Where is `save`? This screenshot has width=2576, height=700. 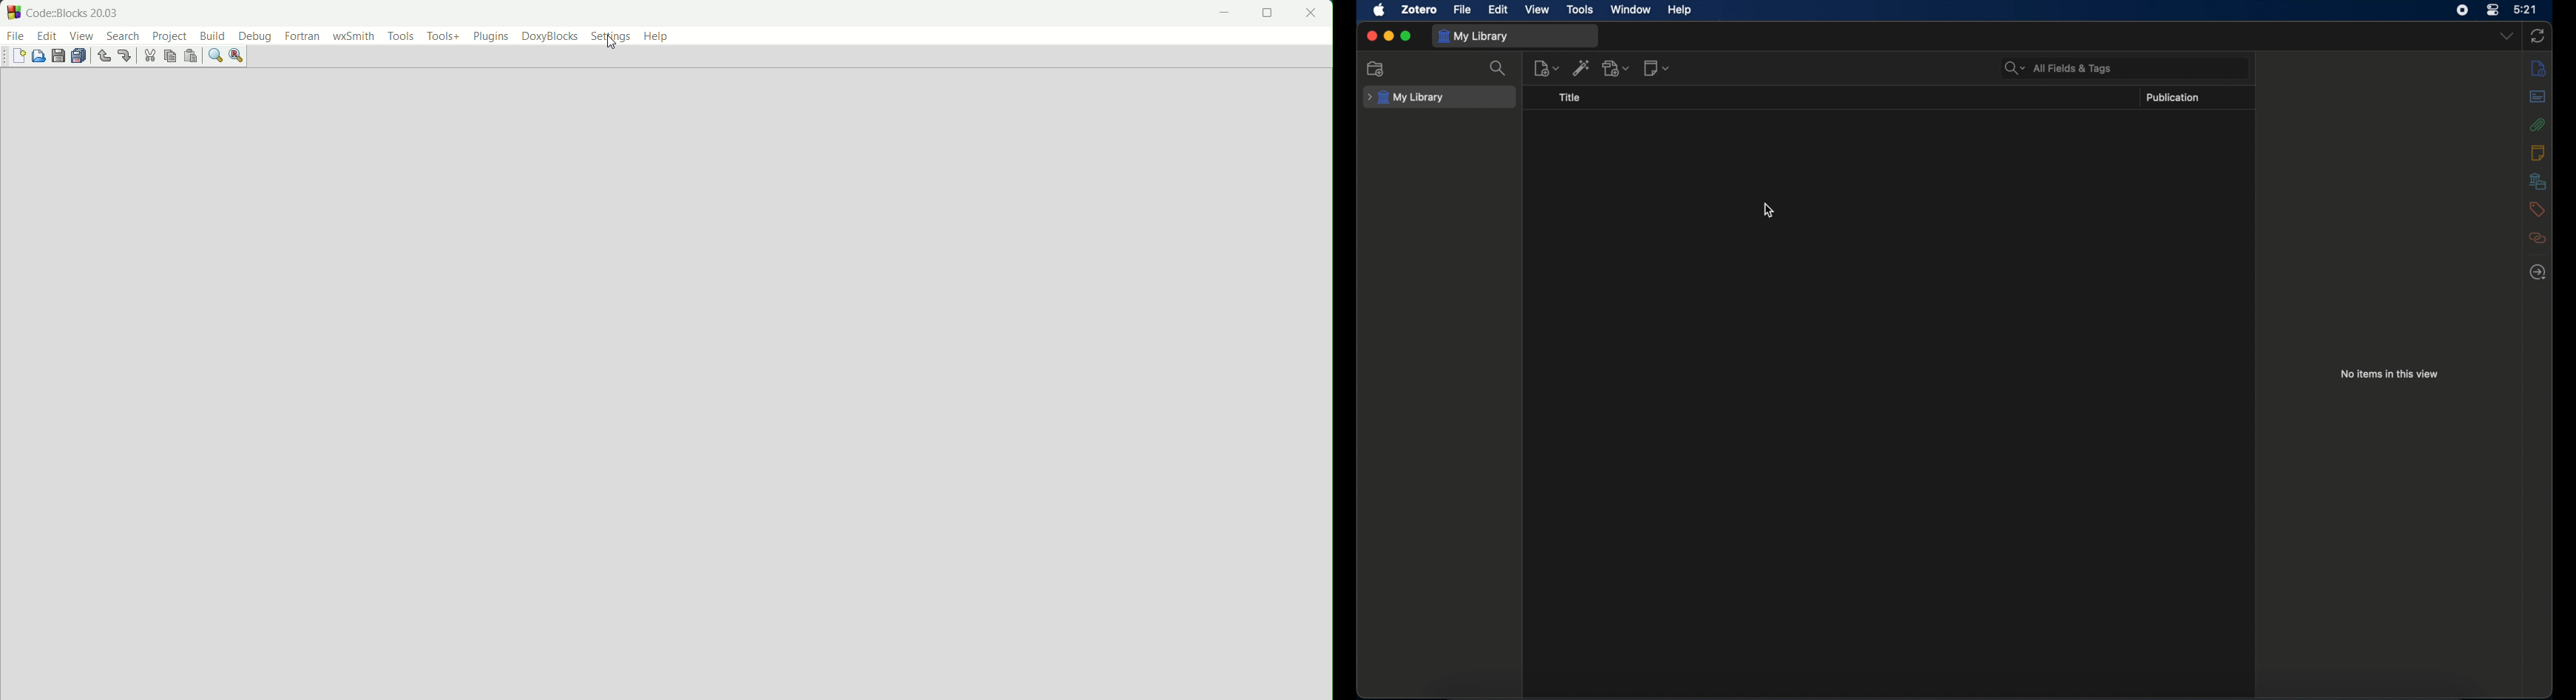 save is located at coordinates (58, 55).